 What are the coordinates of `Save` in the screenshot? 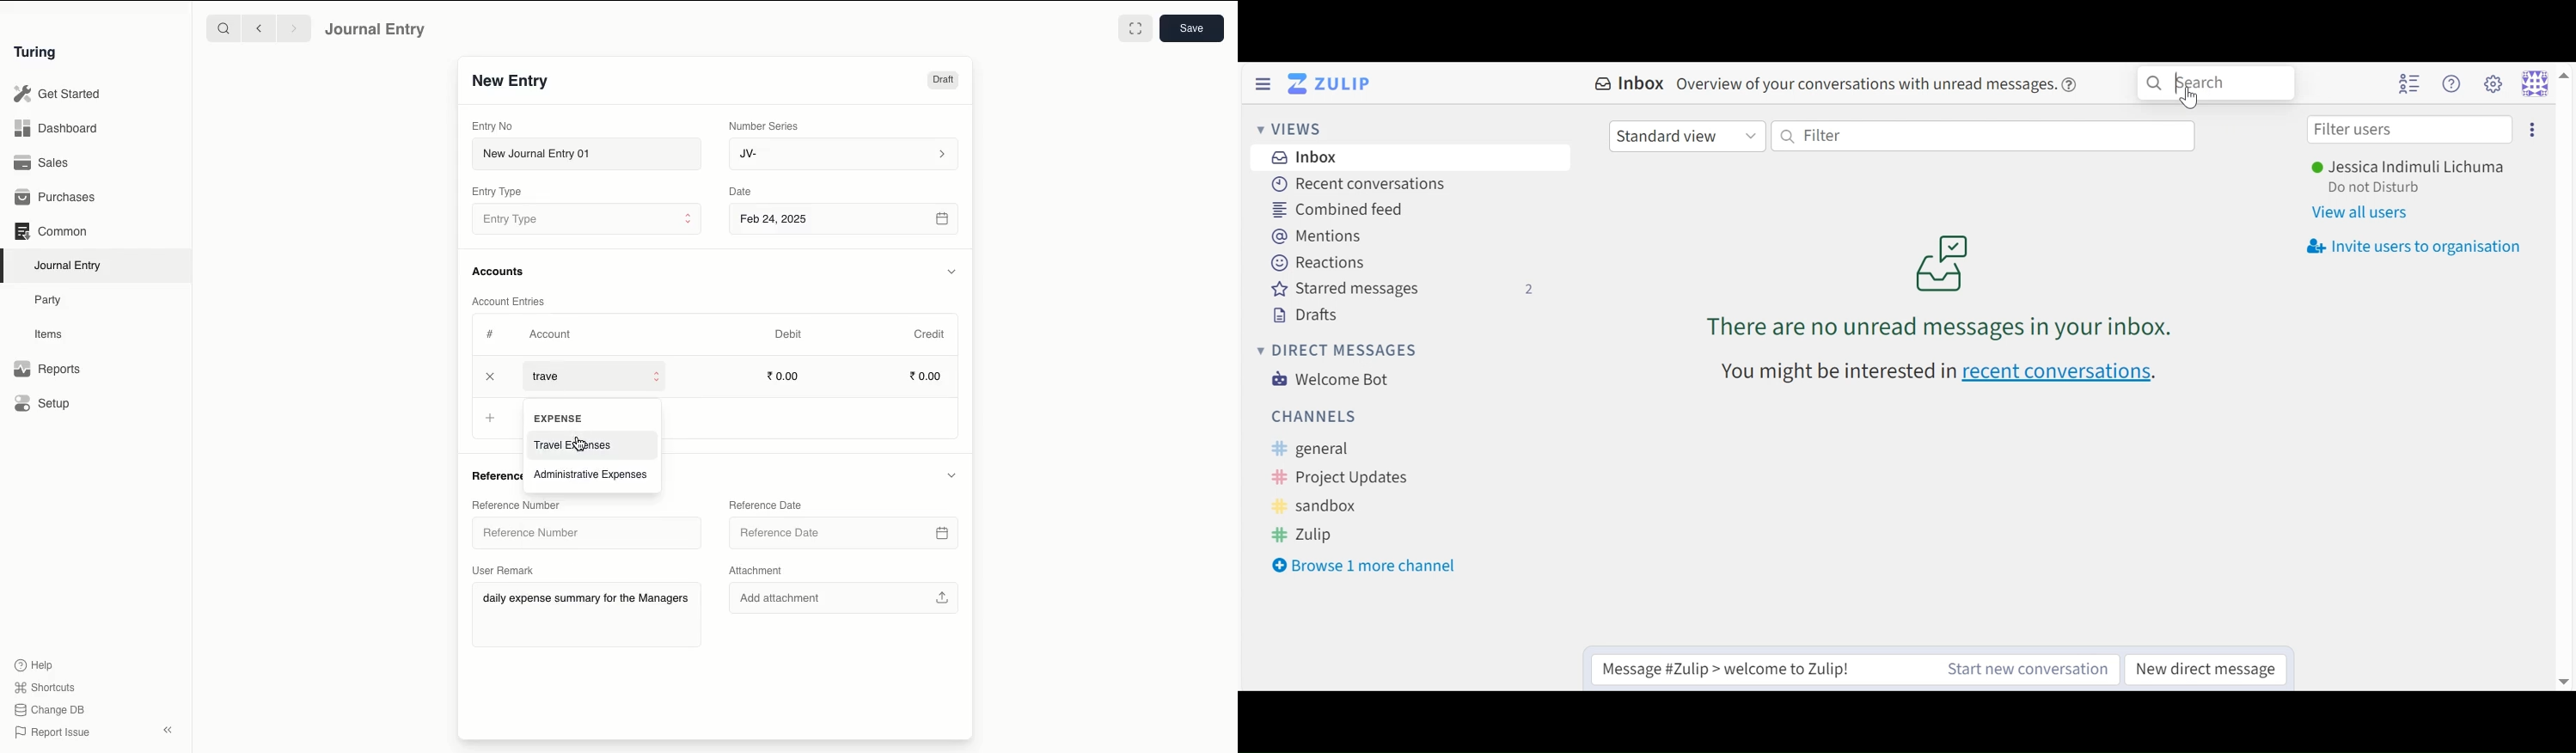 It's located at (1192, 28).